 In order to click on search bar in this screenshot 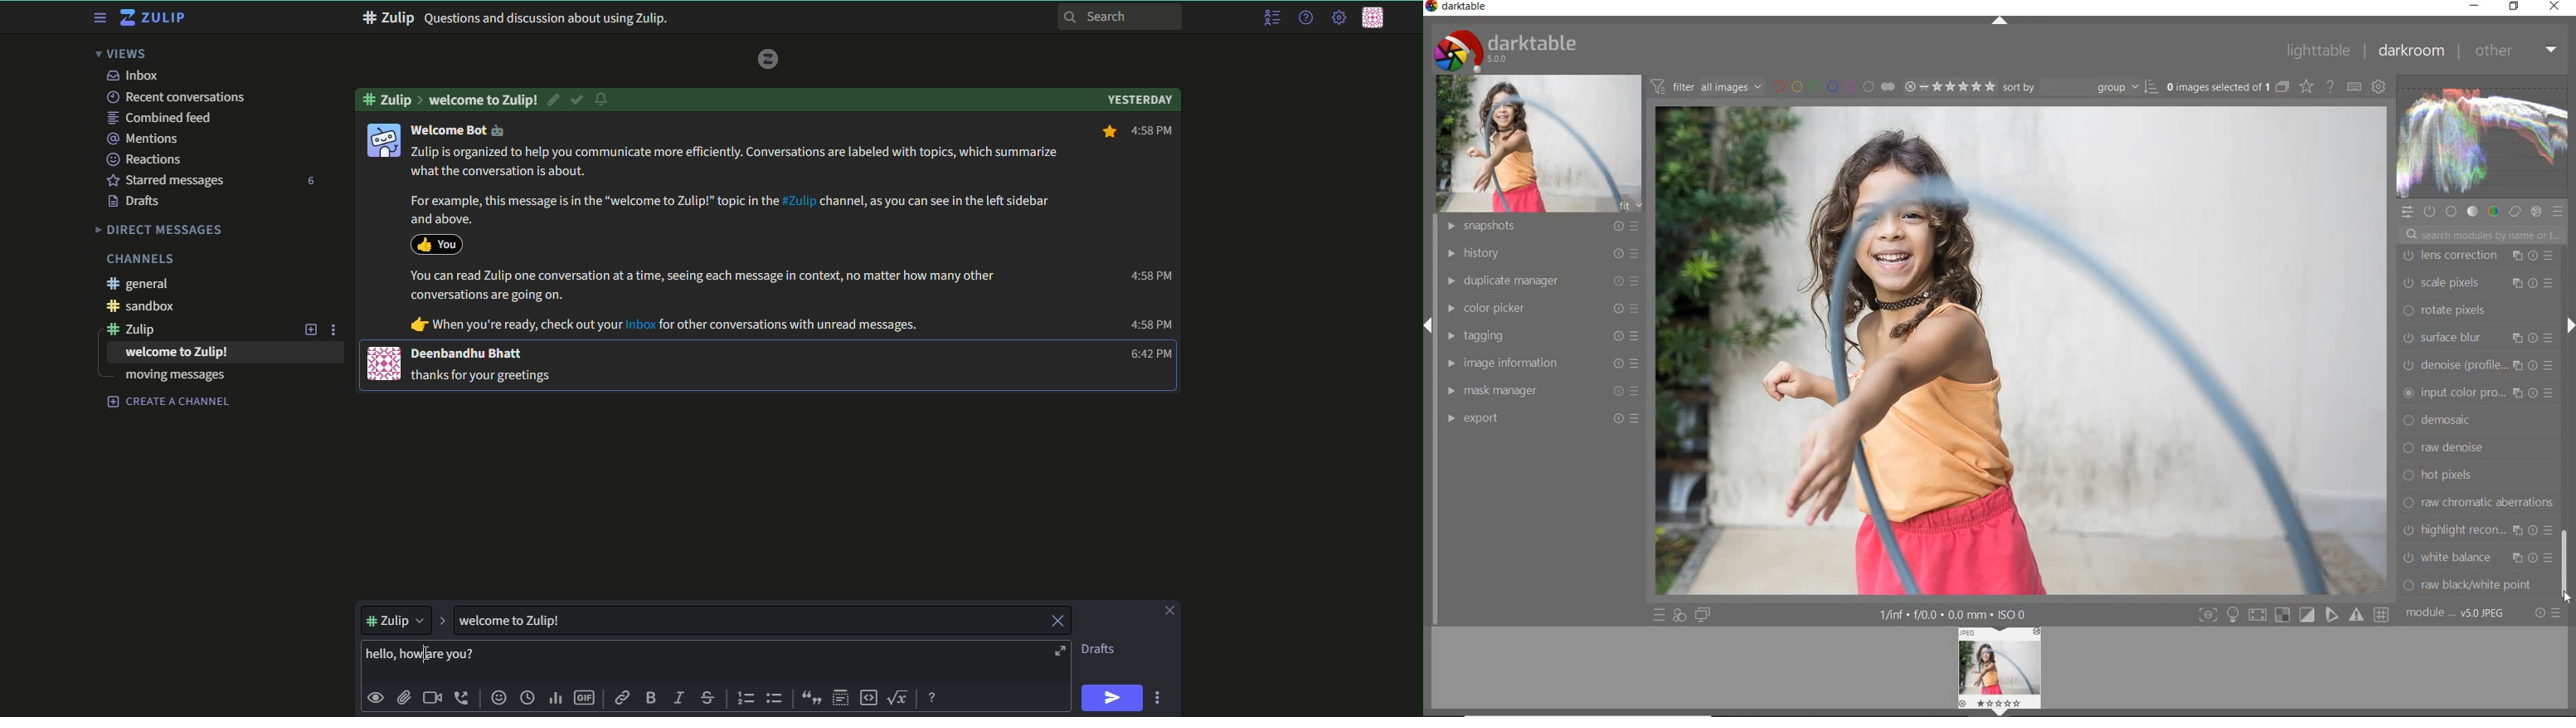, I will do `click(1120, 16)`.